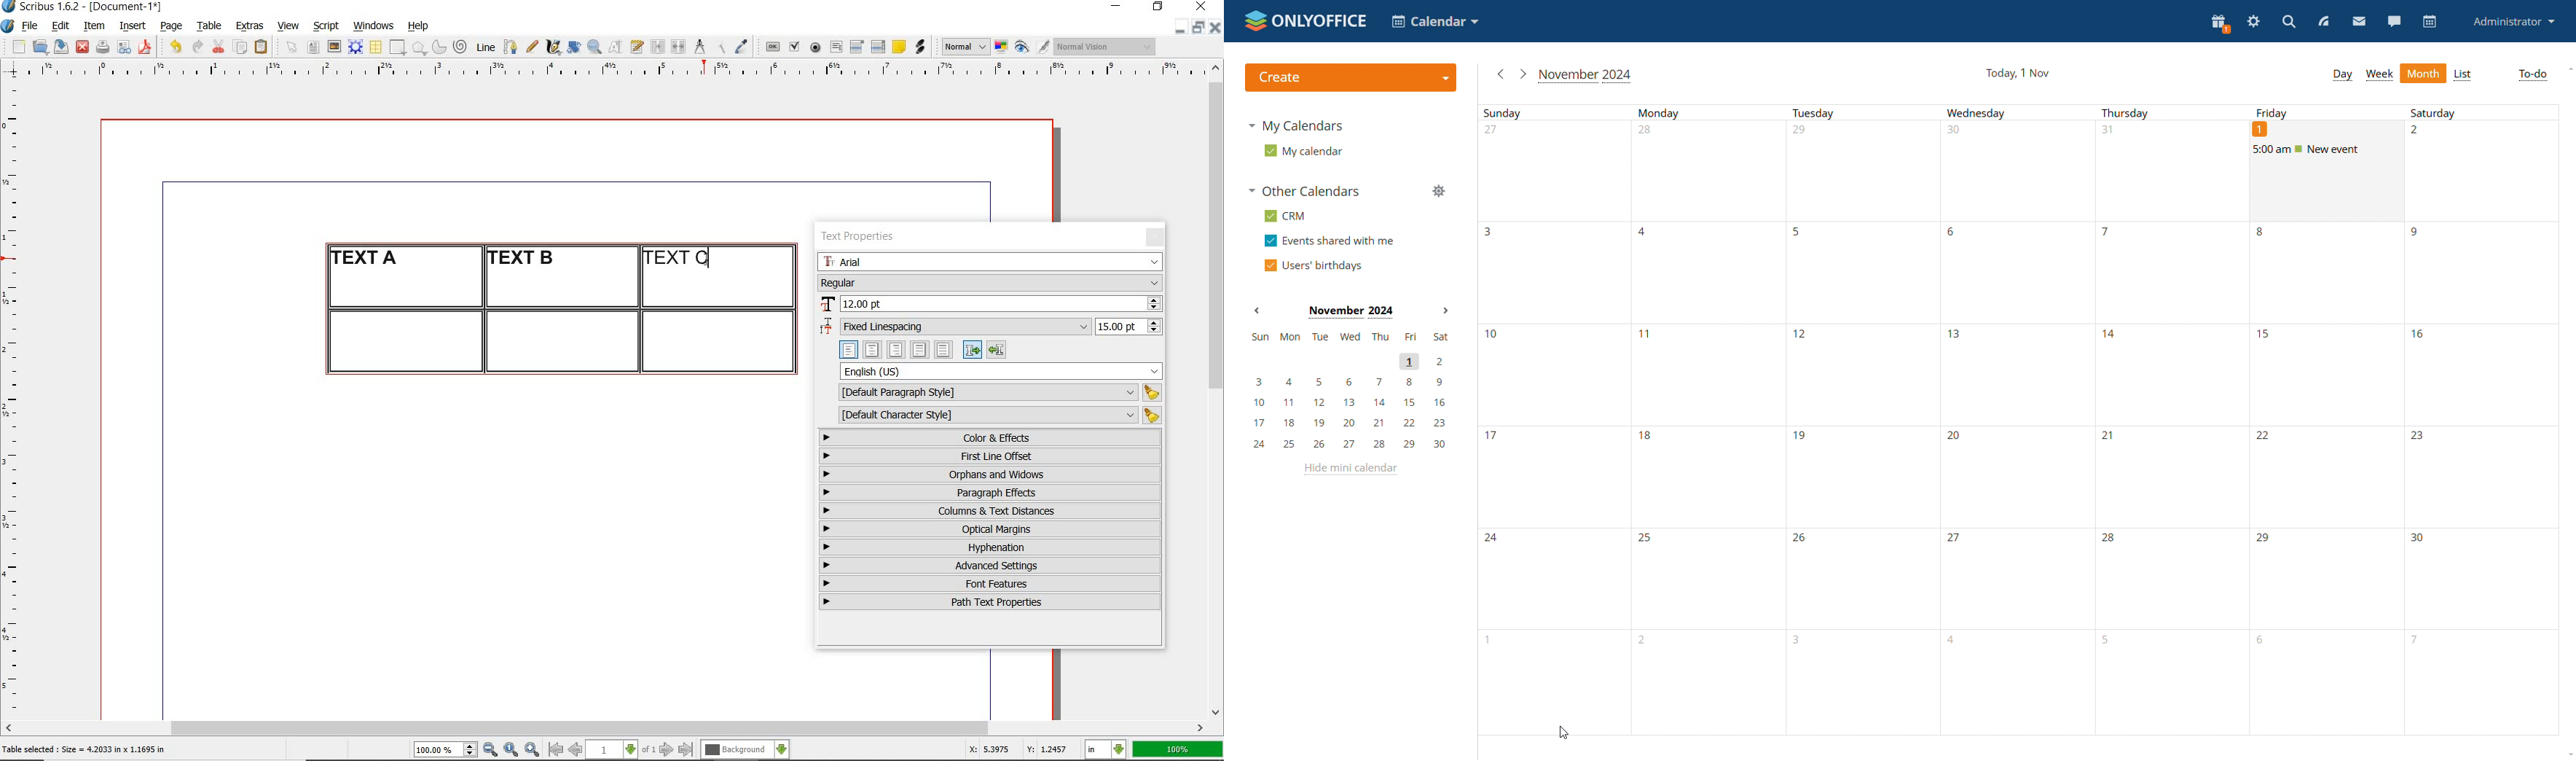 The height and width of the screenshot is (784, 2576). Describe the element at coordinates (326, 26) in the screenshot. I see `script` at that location.